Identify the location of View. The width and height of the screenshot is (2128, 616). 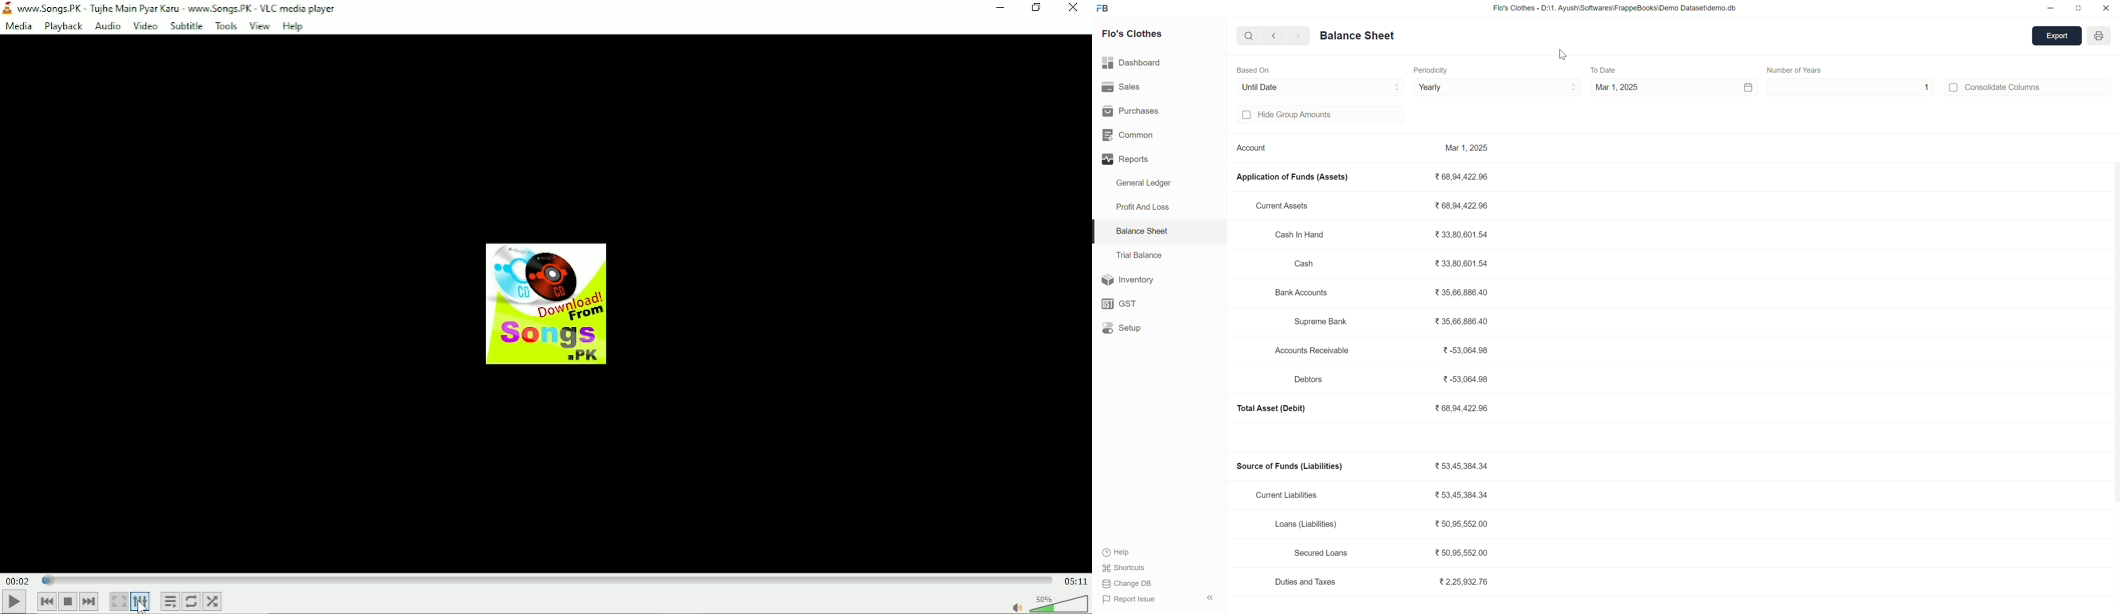
(260, 27).